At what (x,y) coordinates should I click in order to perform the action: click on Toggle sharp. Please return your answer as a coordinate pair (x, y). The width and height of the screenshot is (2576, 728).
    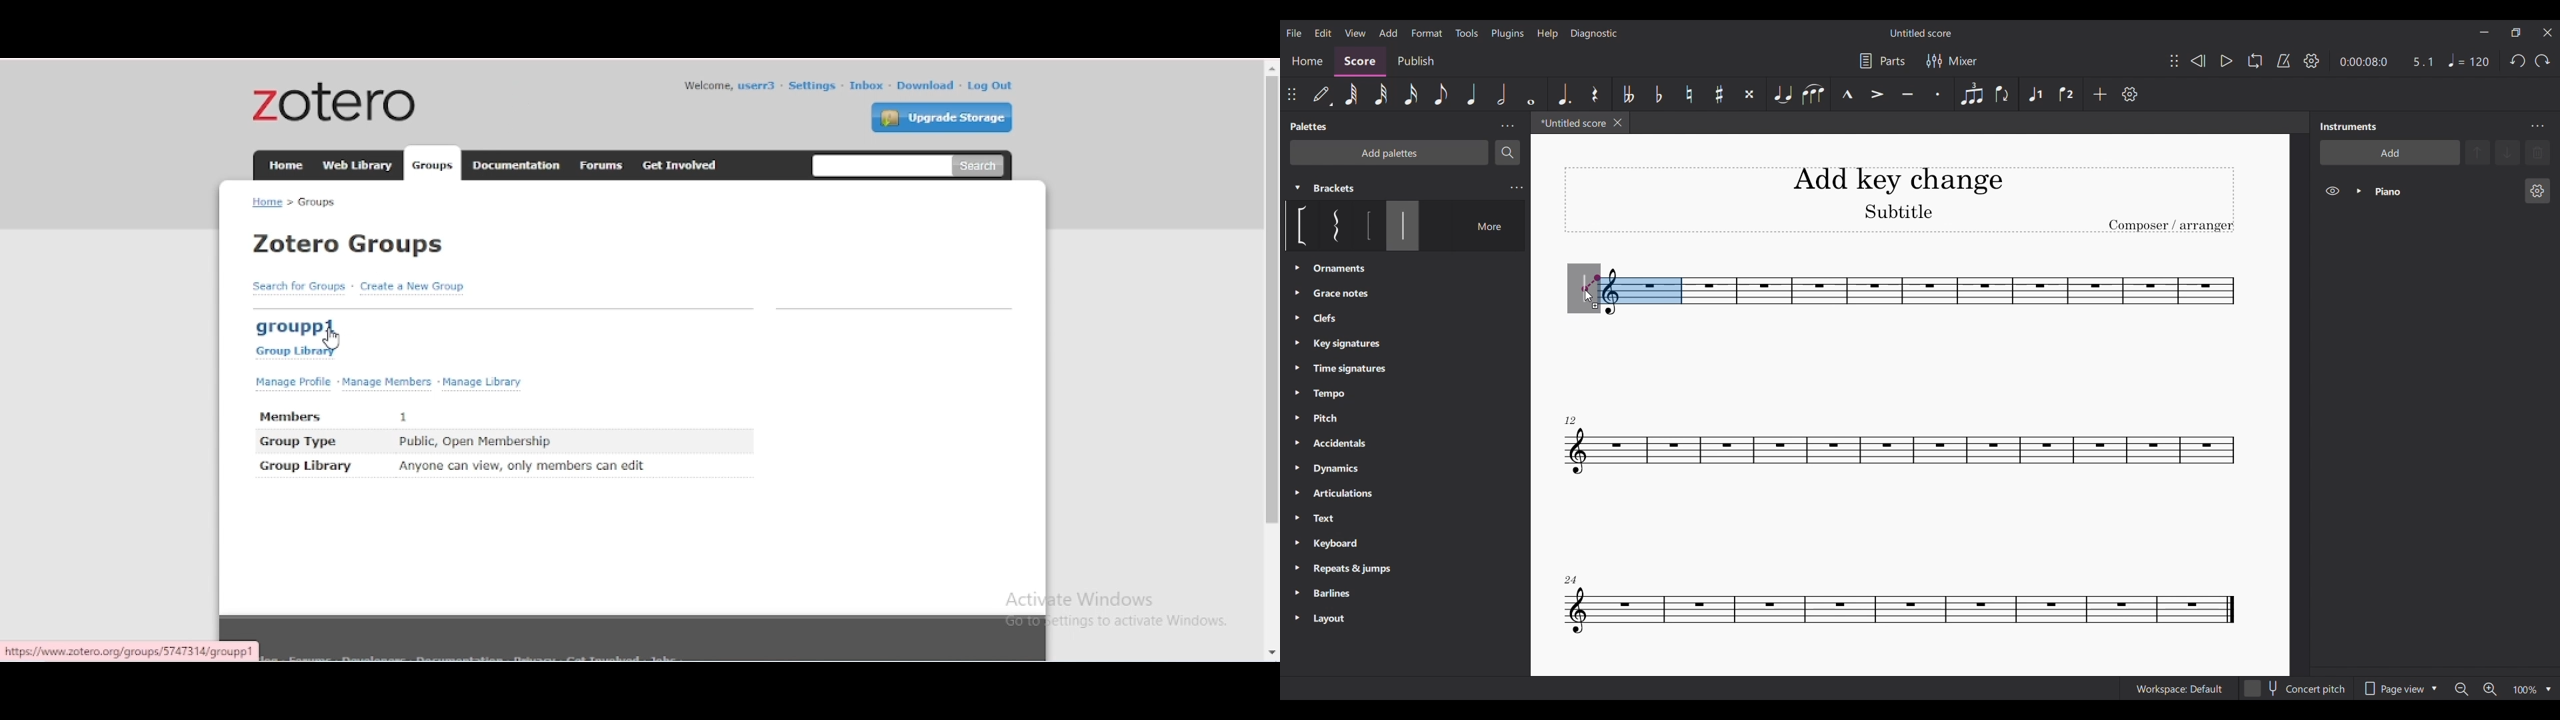
    Looking at the image, I should click on (1720, 95).